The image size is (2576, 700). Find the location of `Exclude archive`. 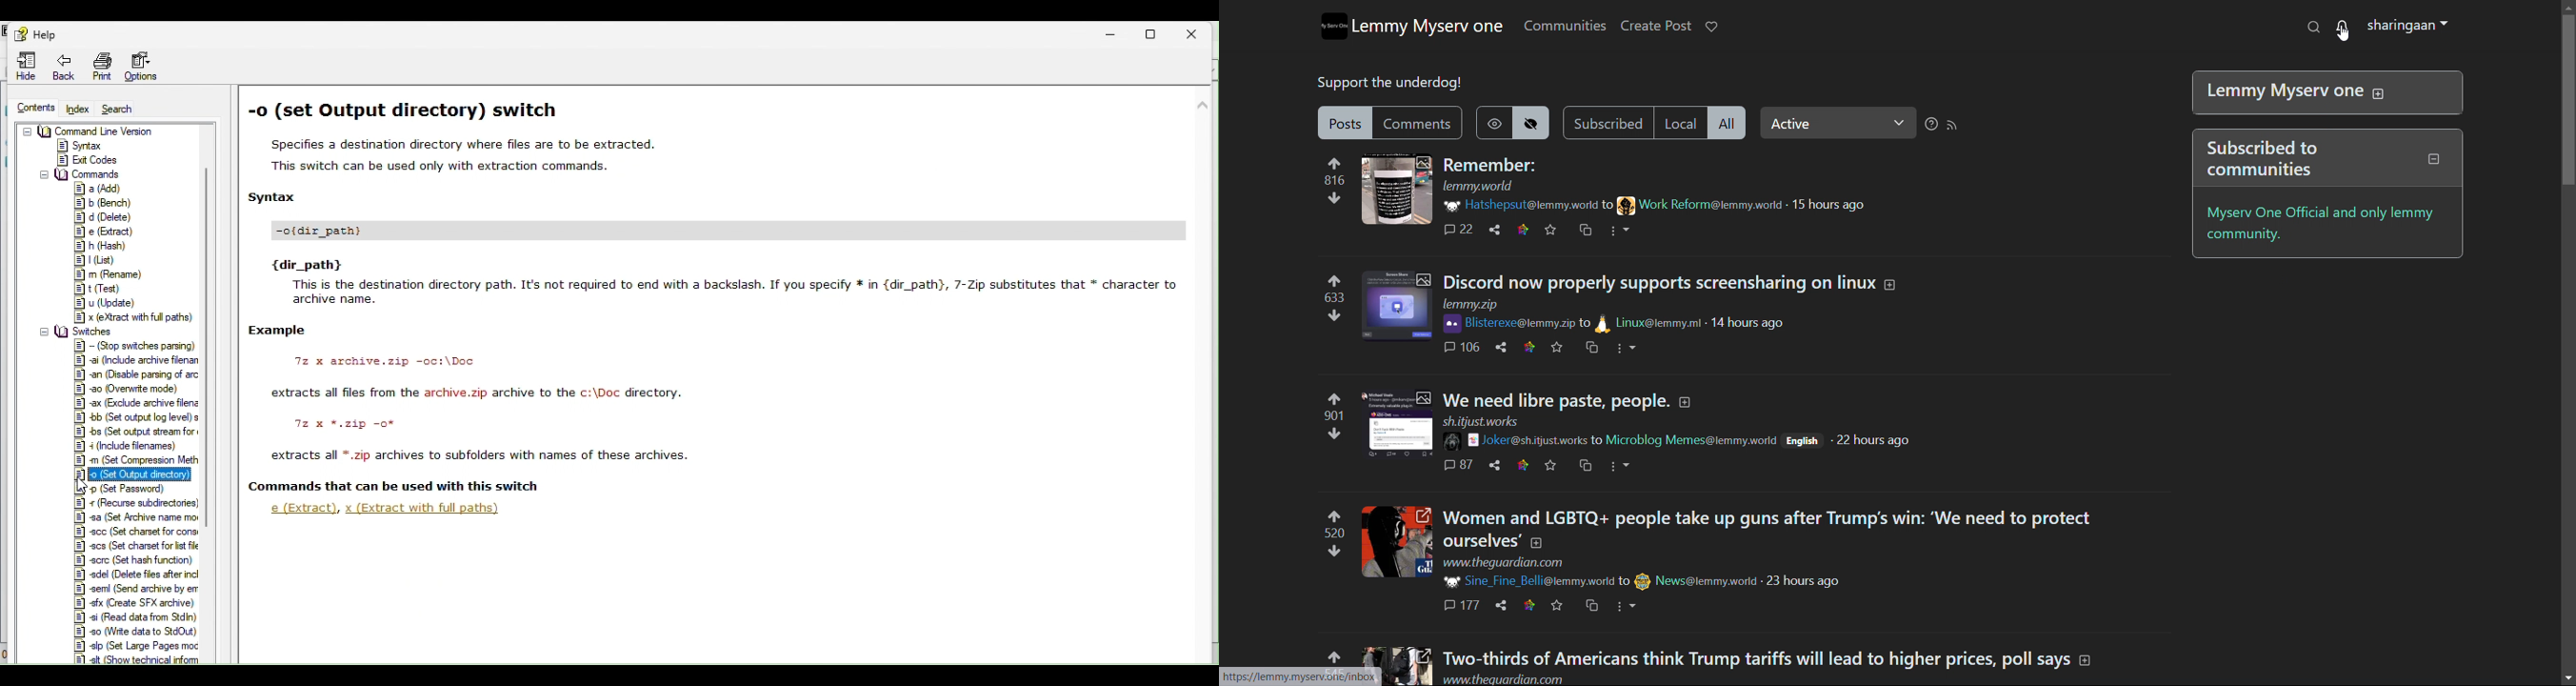

Exclude archive is located at coordinates (131, 403).